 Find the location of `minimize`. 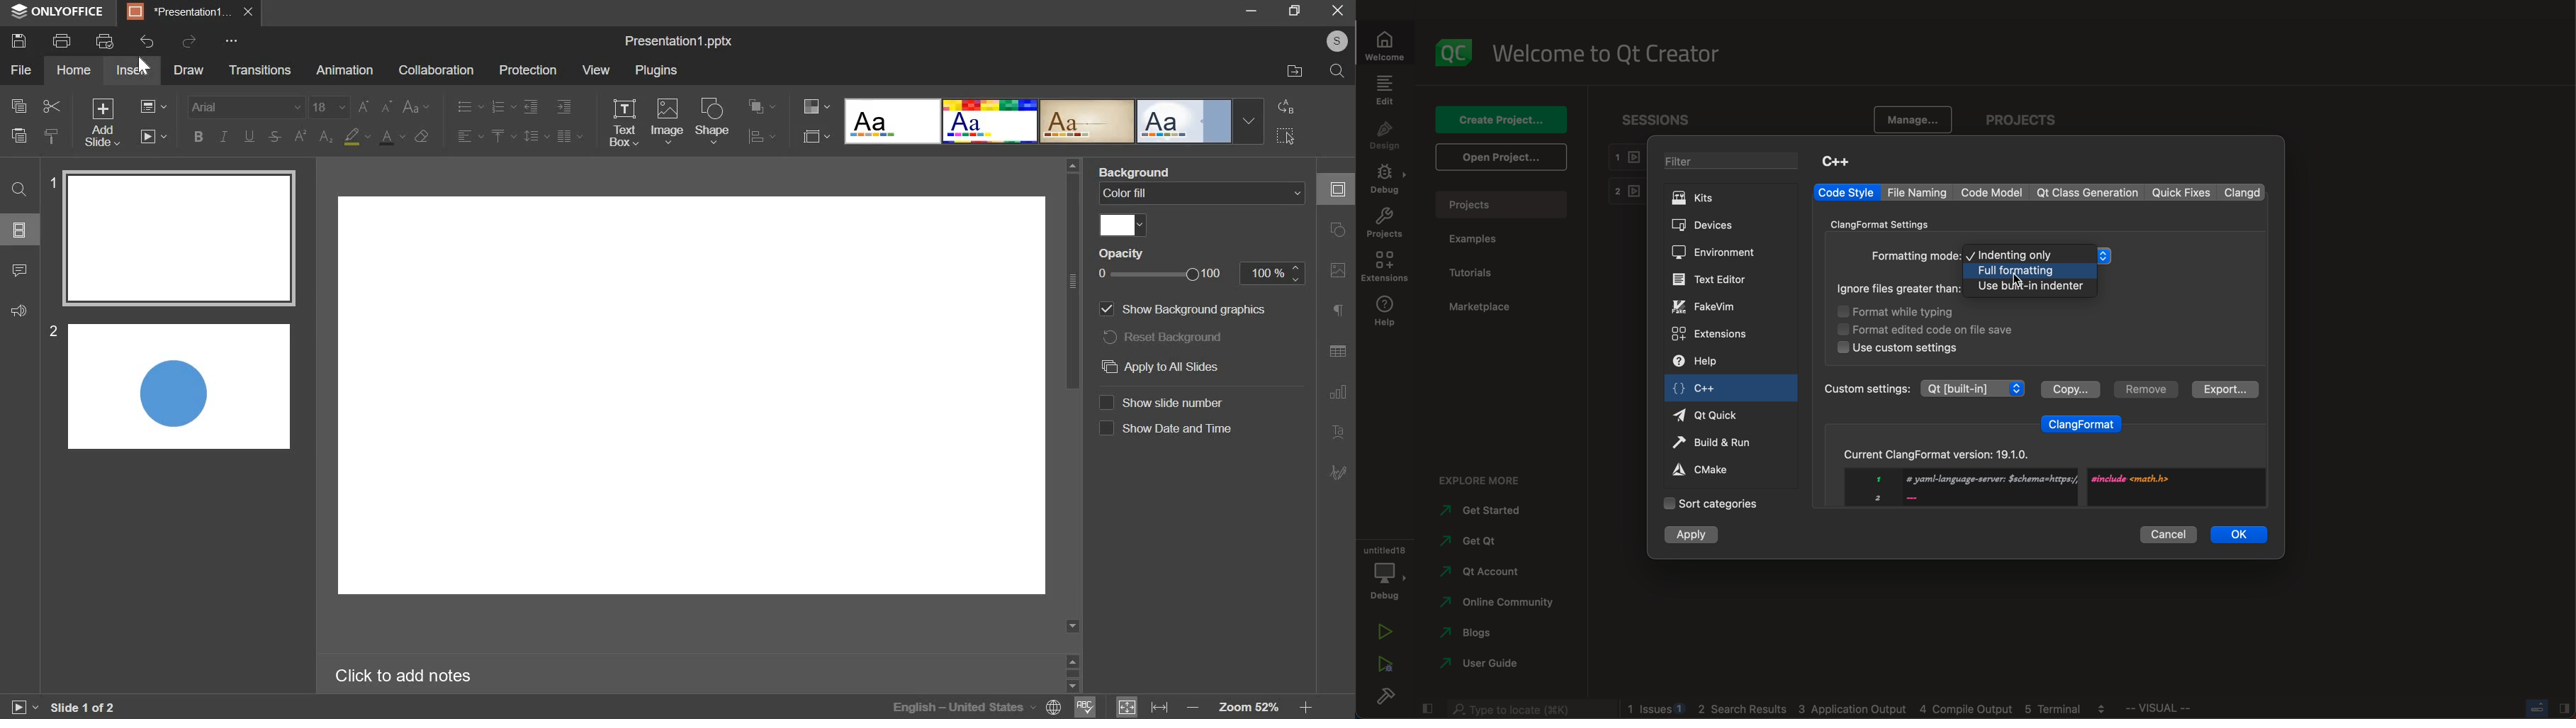

minimize is located at coordinates (1254, 10).